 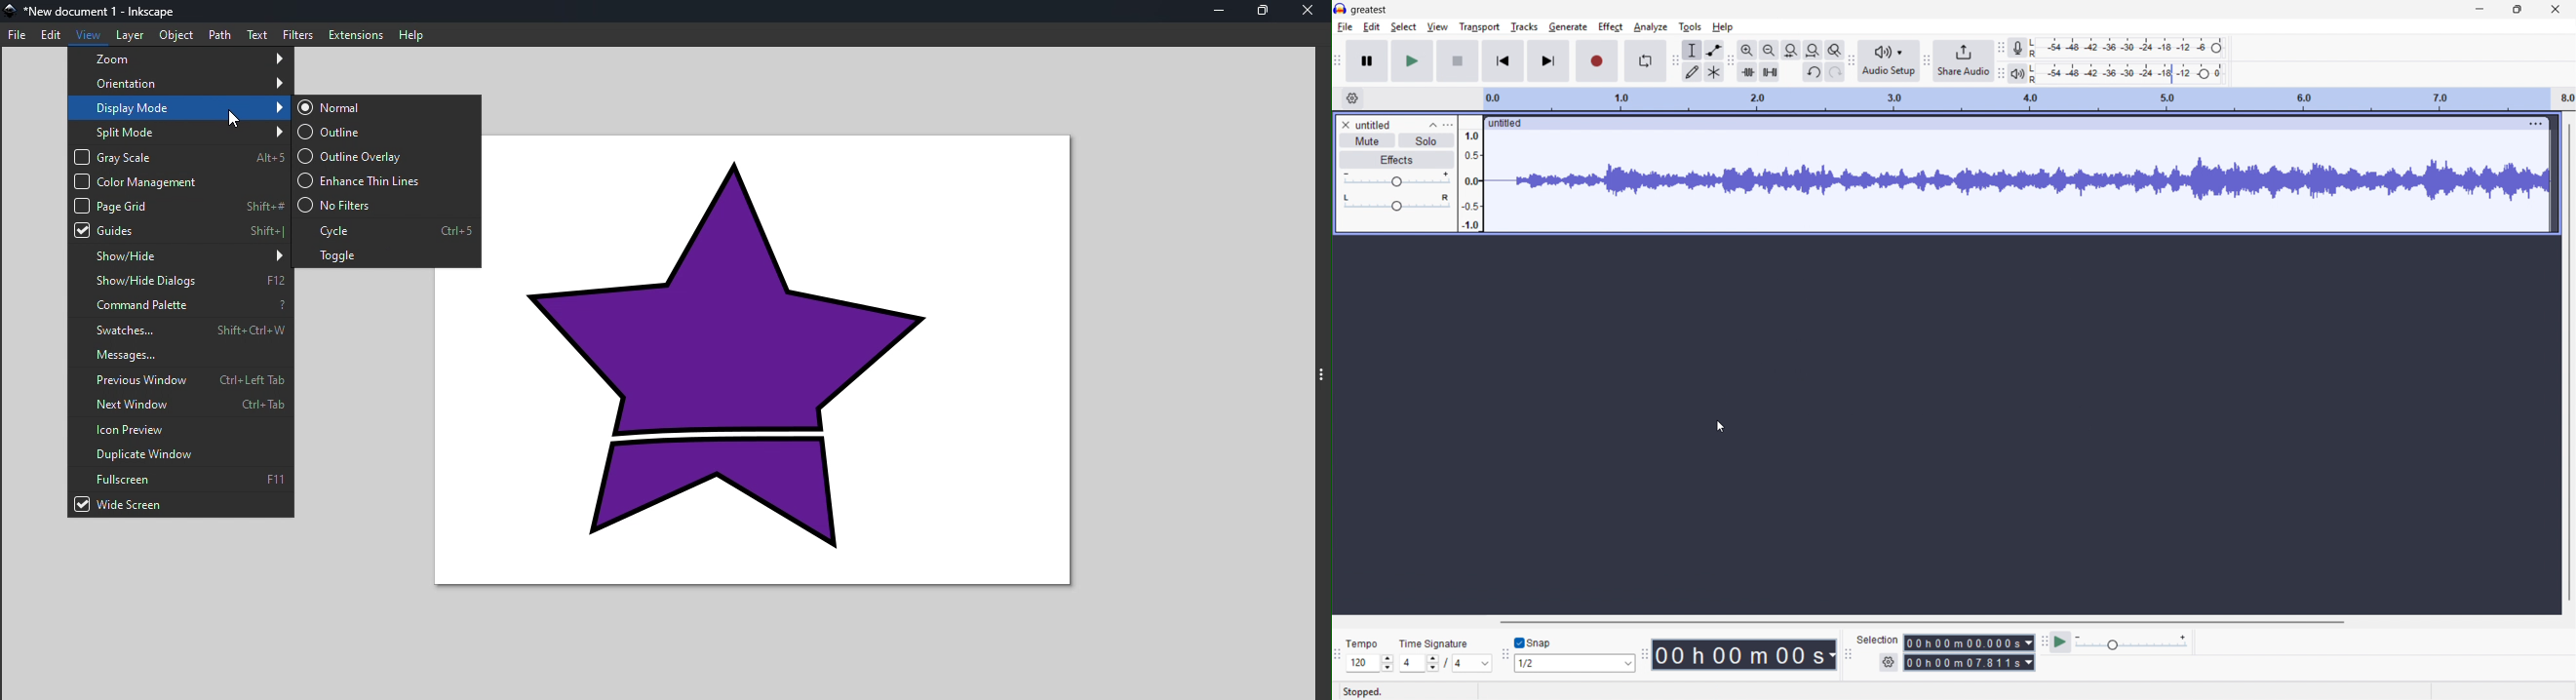 I want to click on horizontal scrollbar, so click(x=1921, y=622).